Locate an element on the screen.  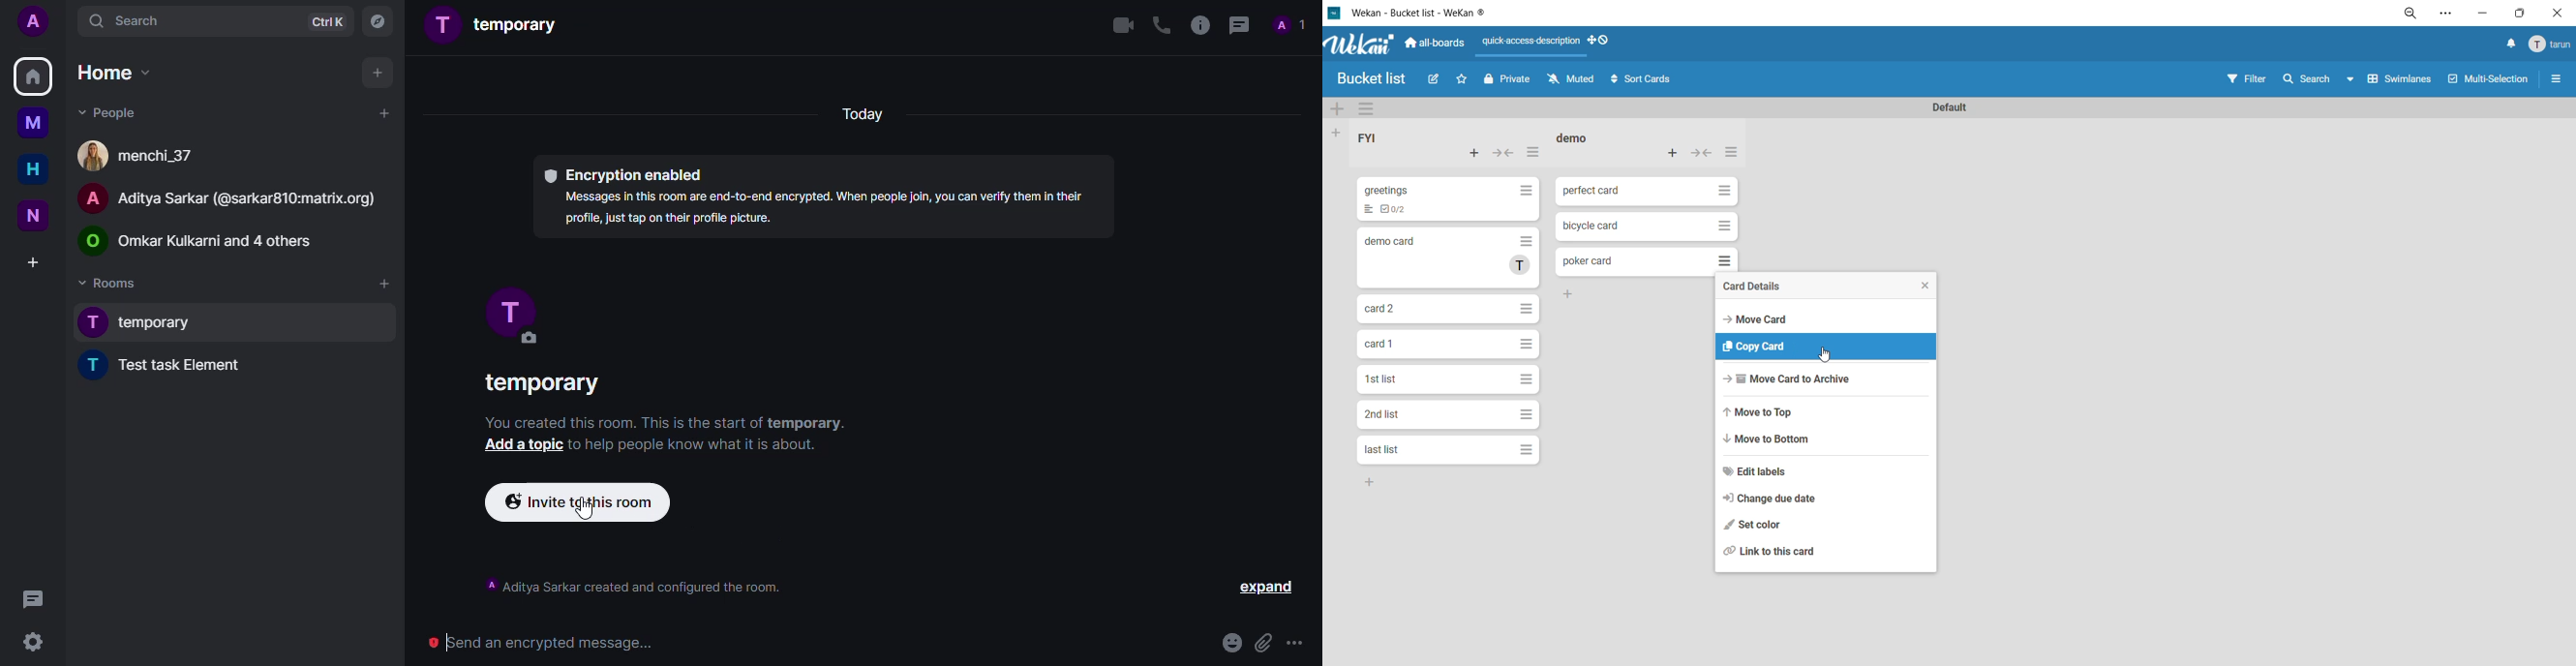
rooms is located at coordinates (111, 282).